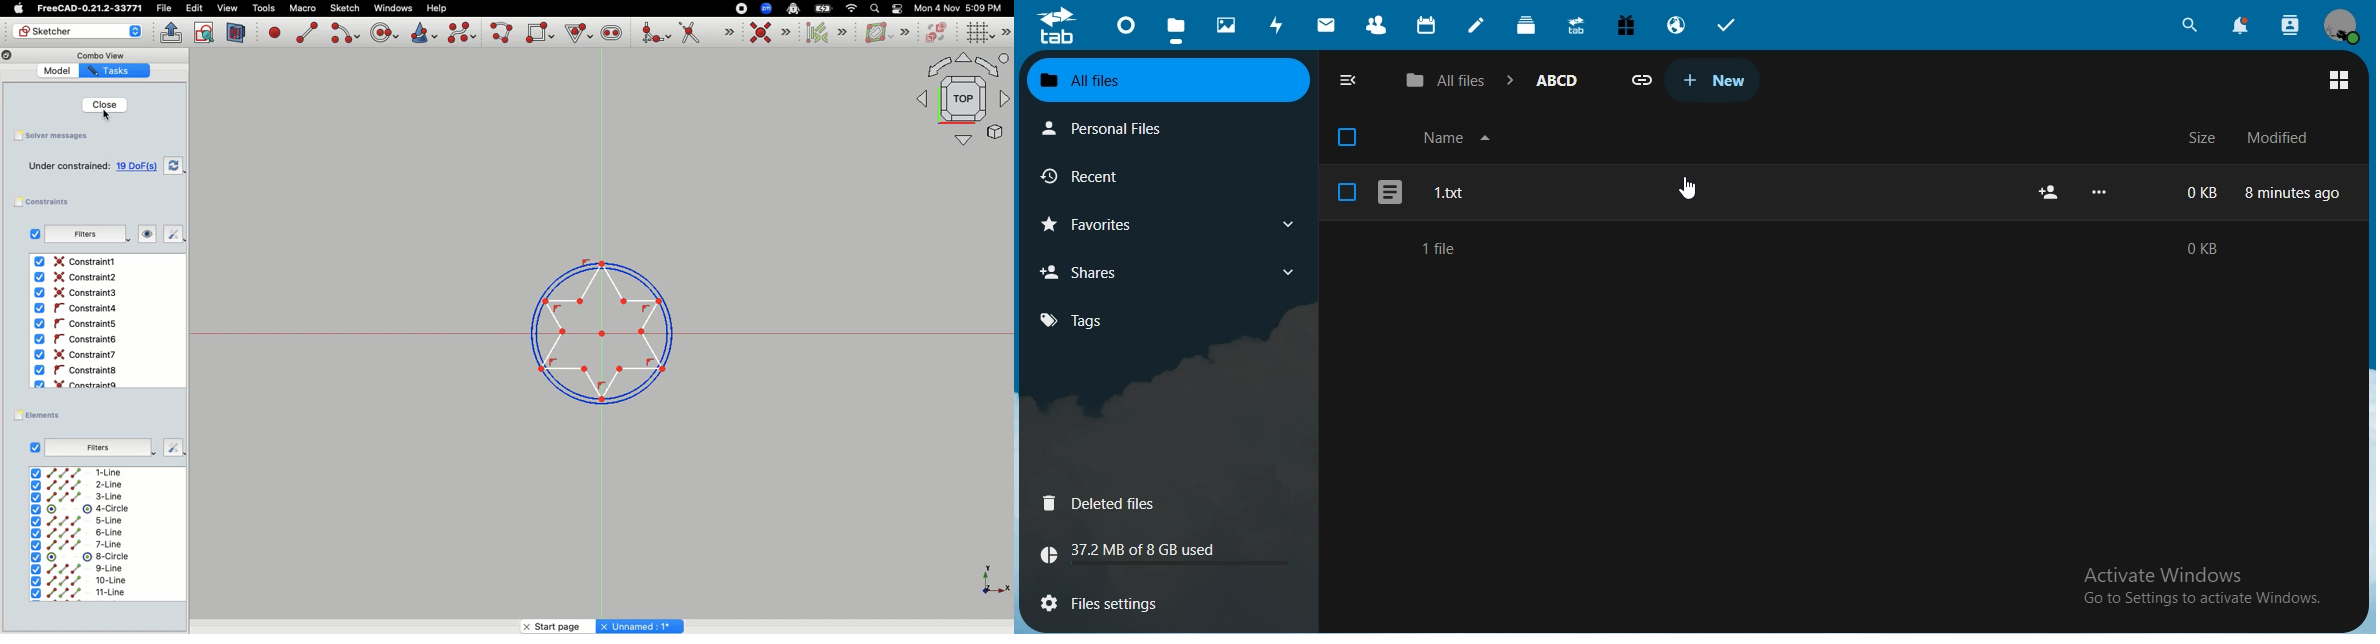 This screenshot has width=2380, height=644. Describe the element at coordinates (385, 31) in the screenshot. I see `Create circle` at that location.